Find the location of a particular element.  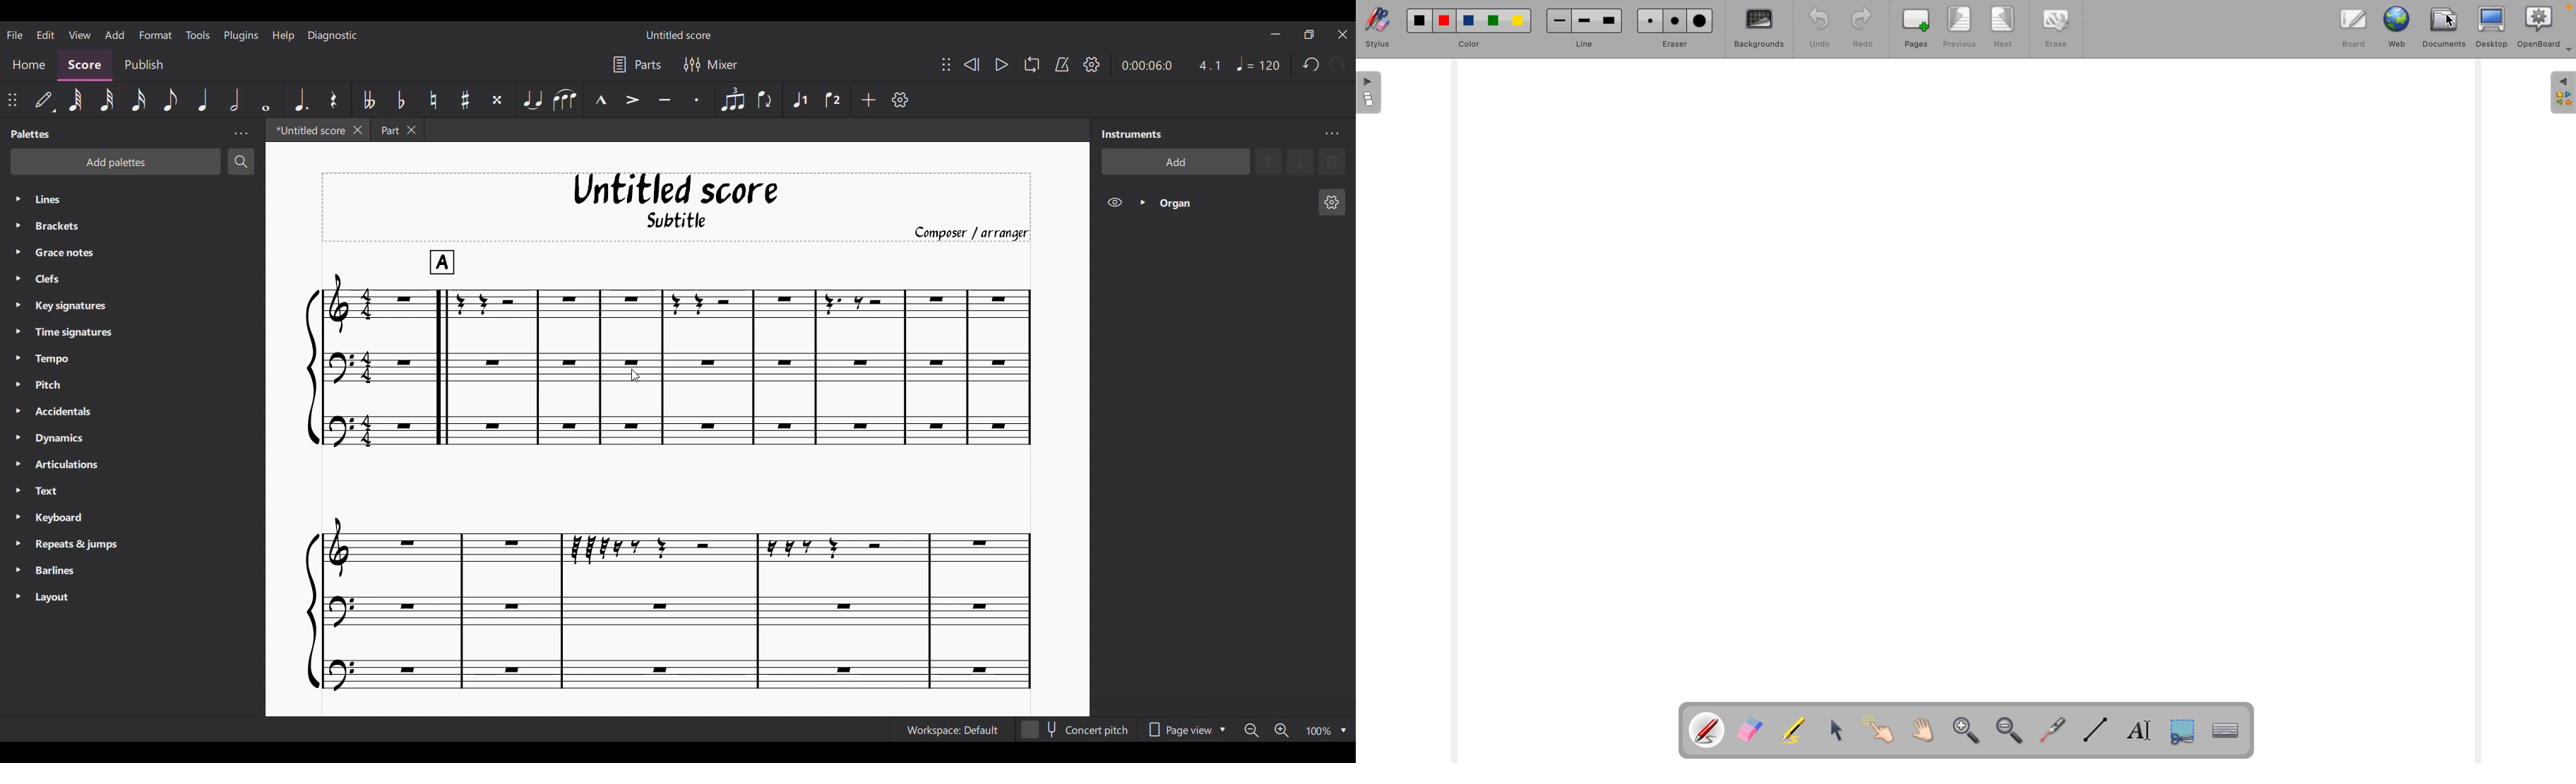

Panel title is located at coordinates (30, 134).